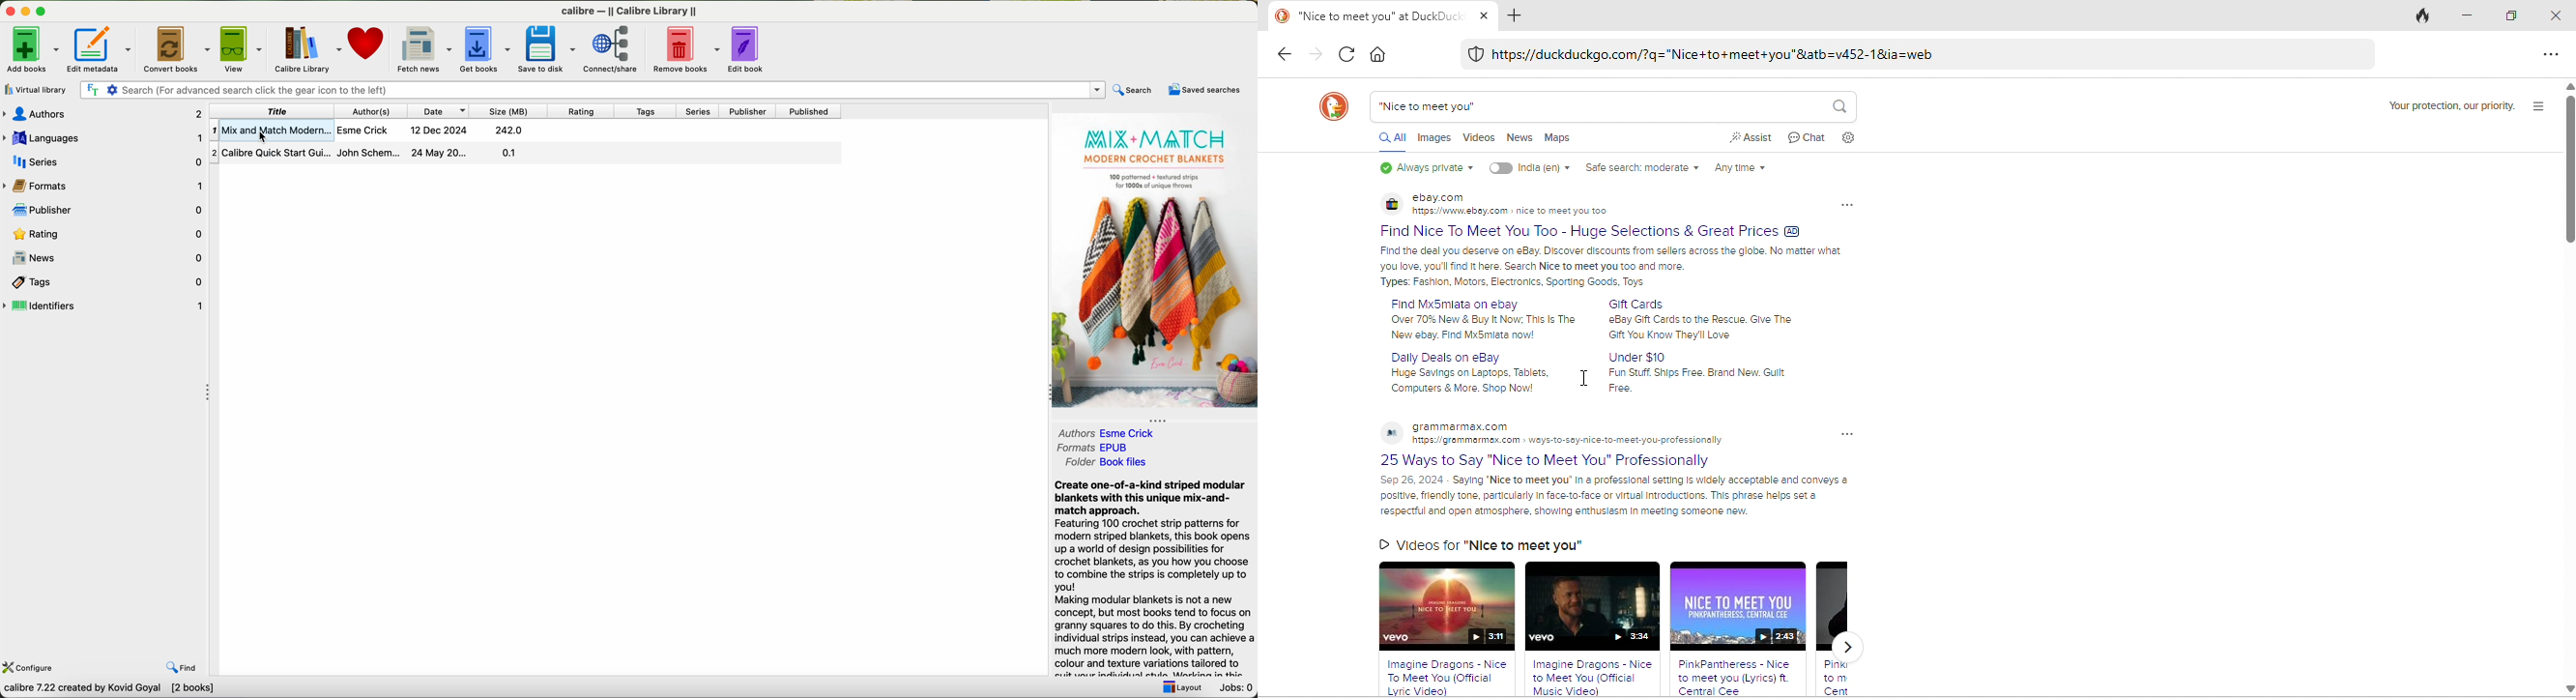 This screenshot has height=700, width=2576. I want to click on mac safe, so click(1476, 53).